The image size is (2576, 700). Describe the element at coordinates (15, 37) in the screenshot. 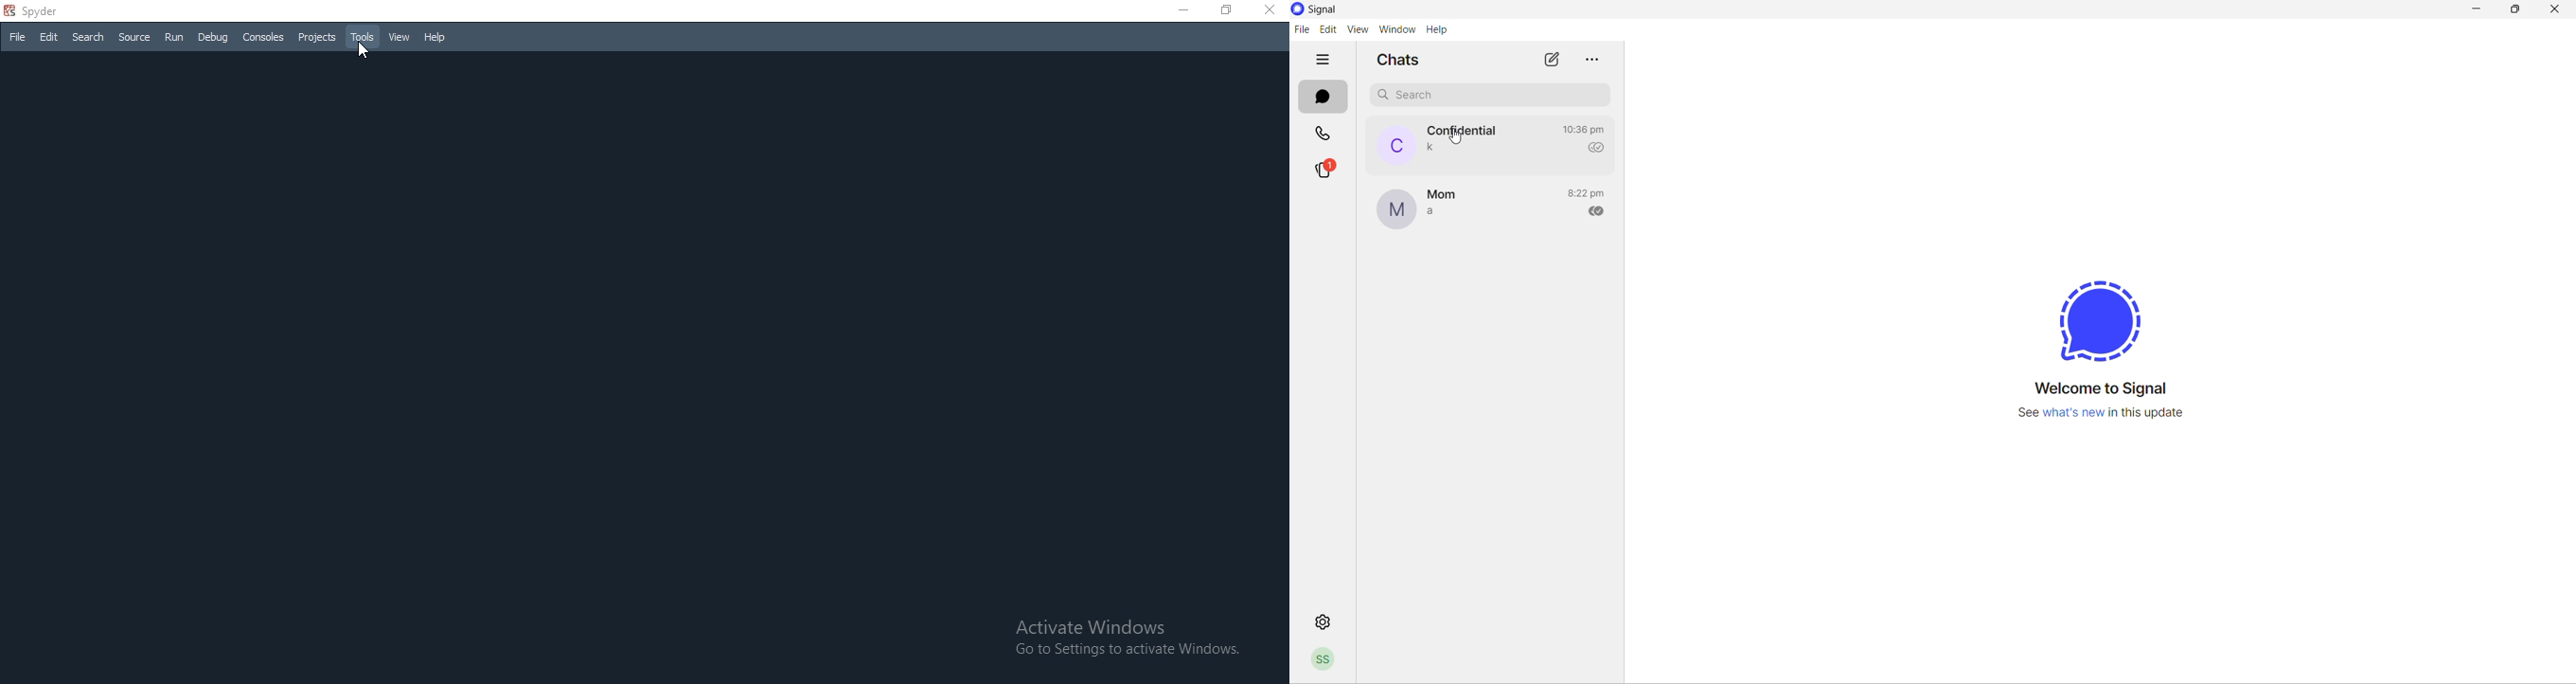

I see `File ` at that location.